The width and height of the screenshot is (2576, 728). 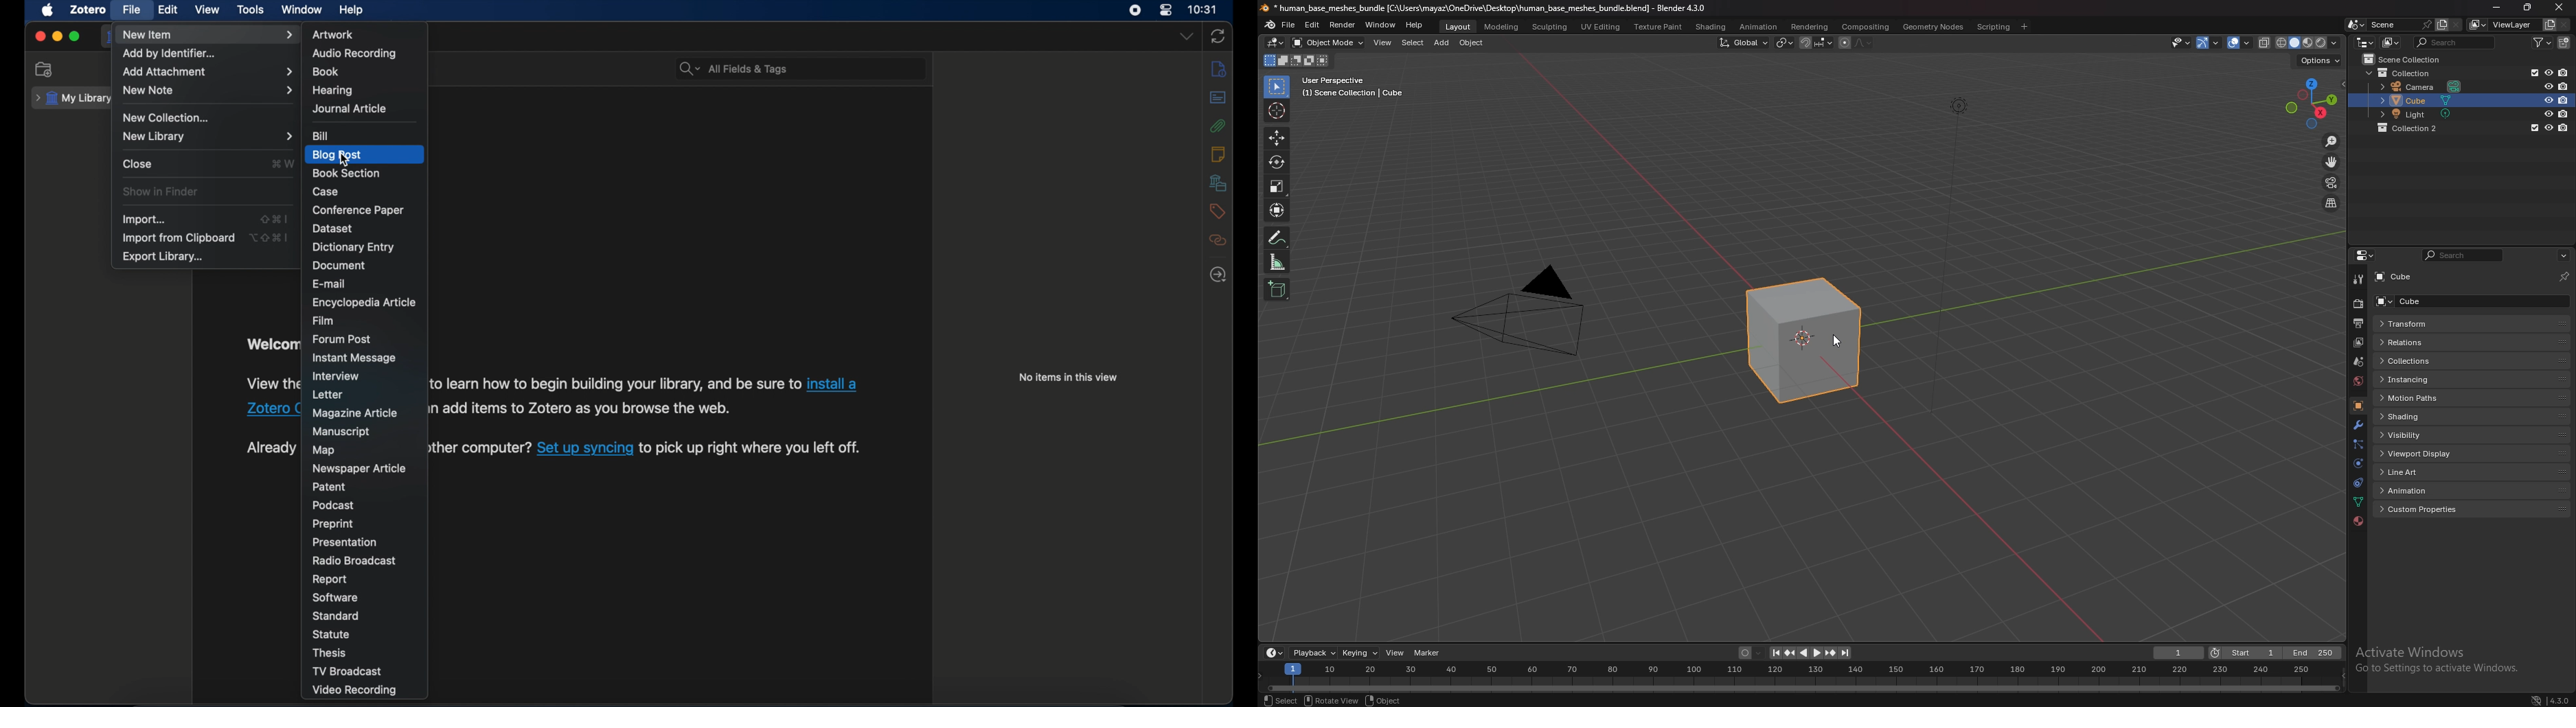 What do you see at coordinates (333, 33) in the screenshot?
I see `artwork` at bounding box center [333, 33].